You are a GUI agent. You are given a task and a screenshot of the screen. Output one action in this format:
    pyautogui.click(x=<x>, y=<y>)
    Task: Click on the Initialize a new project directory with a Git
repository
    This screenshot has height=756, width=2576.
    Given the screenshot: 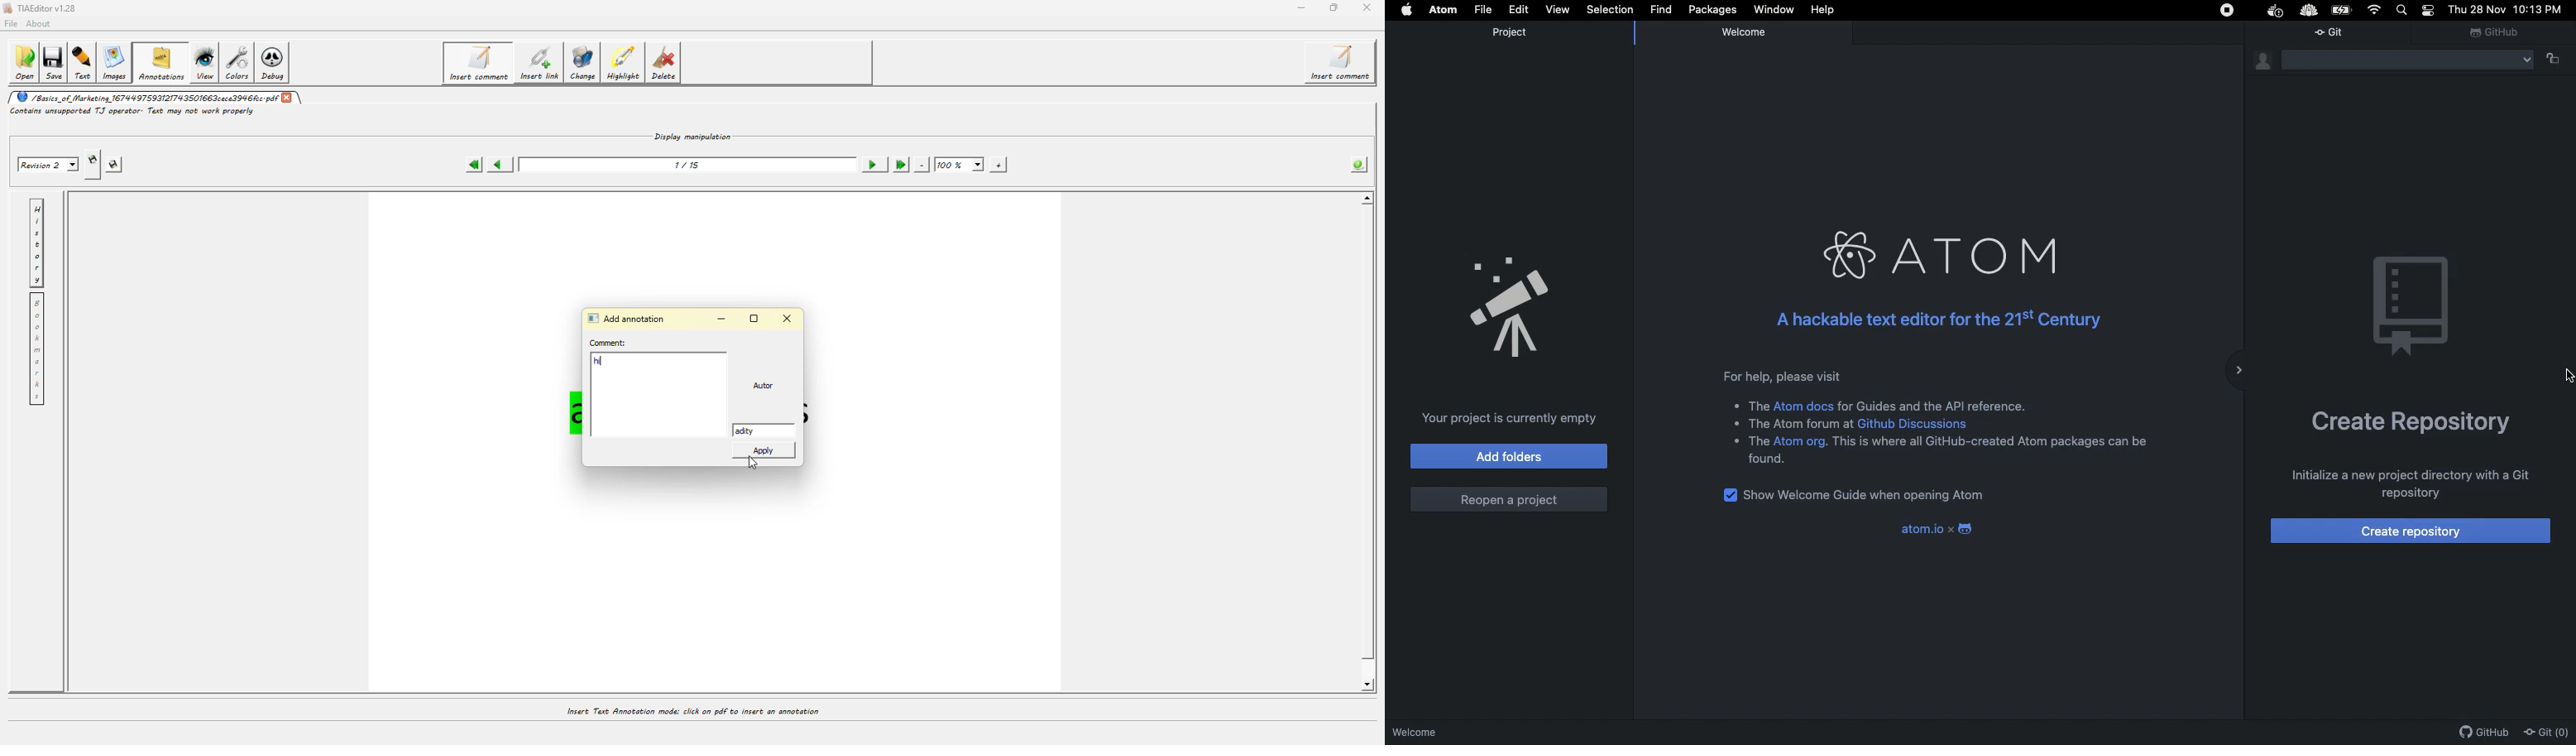 What is the action you would take?
    pyautogui.click(x=2409, y=483)
    